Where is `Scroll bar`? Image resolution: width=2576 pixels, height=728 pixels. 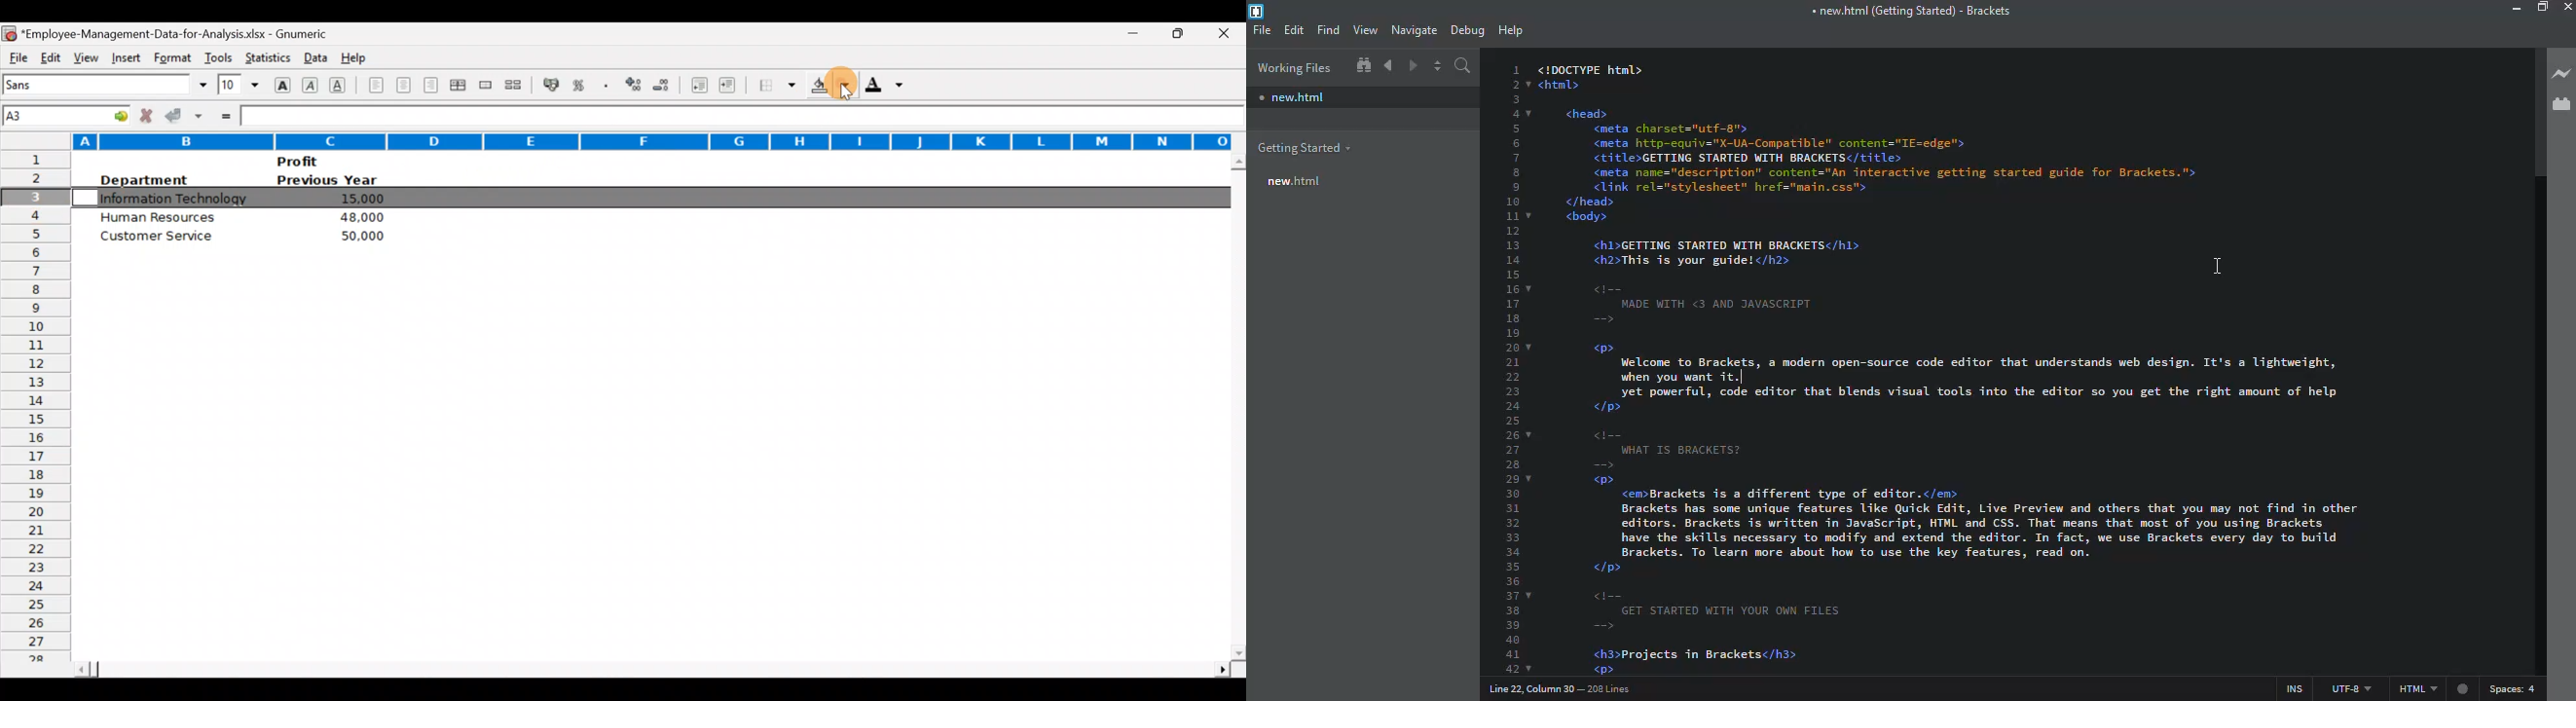
Scroll bar is located at coordinates (650, 665).